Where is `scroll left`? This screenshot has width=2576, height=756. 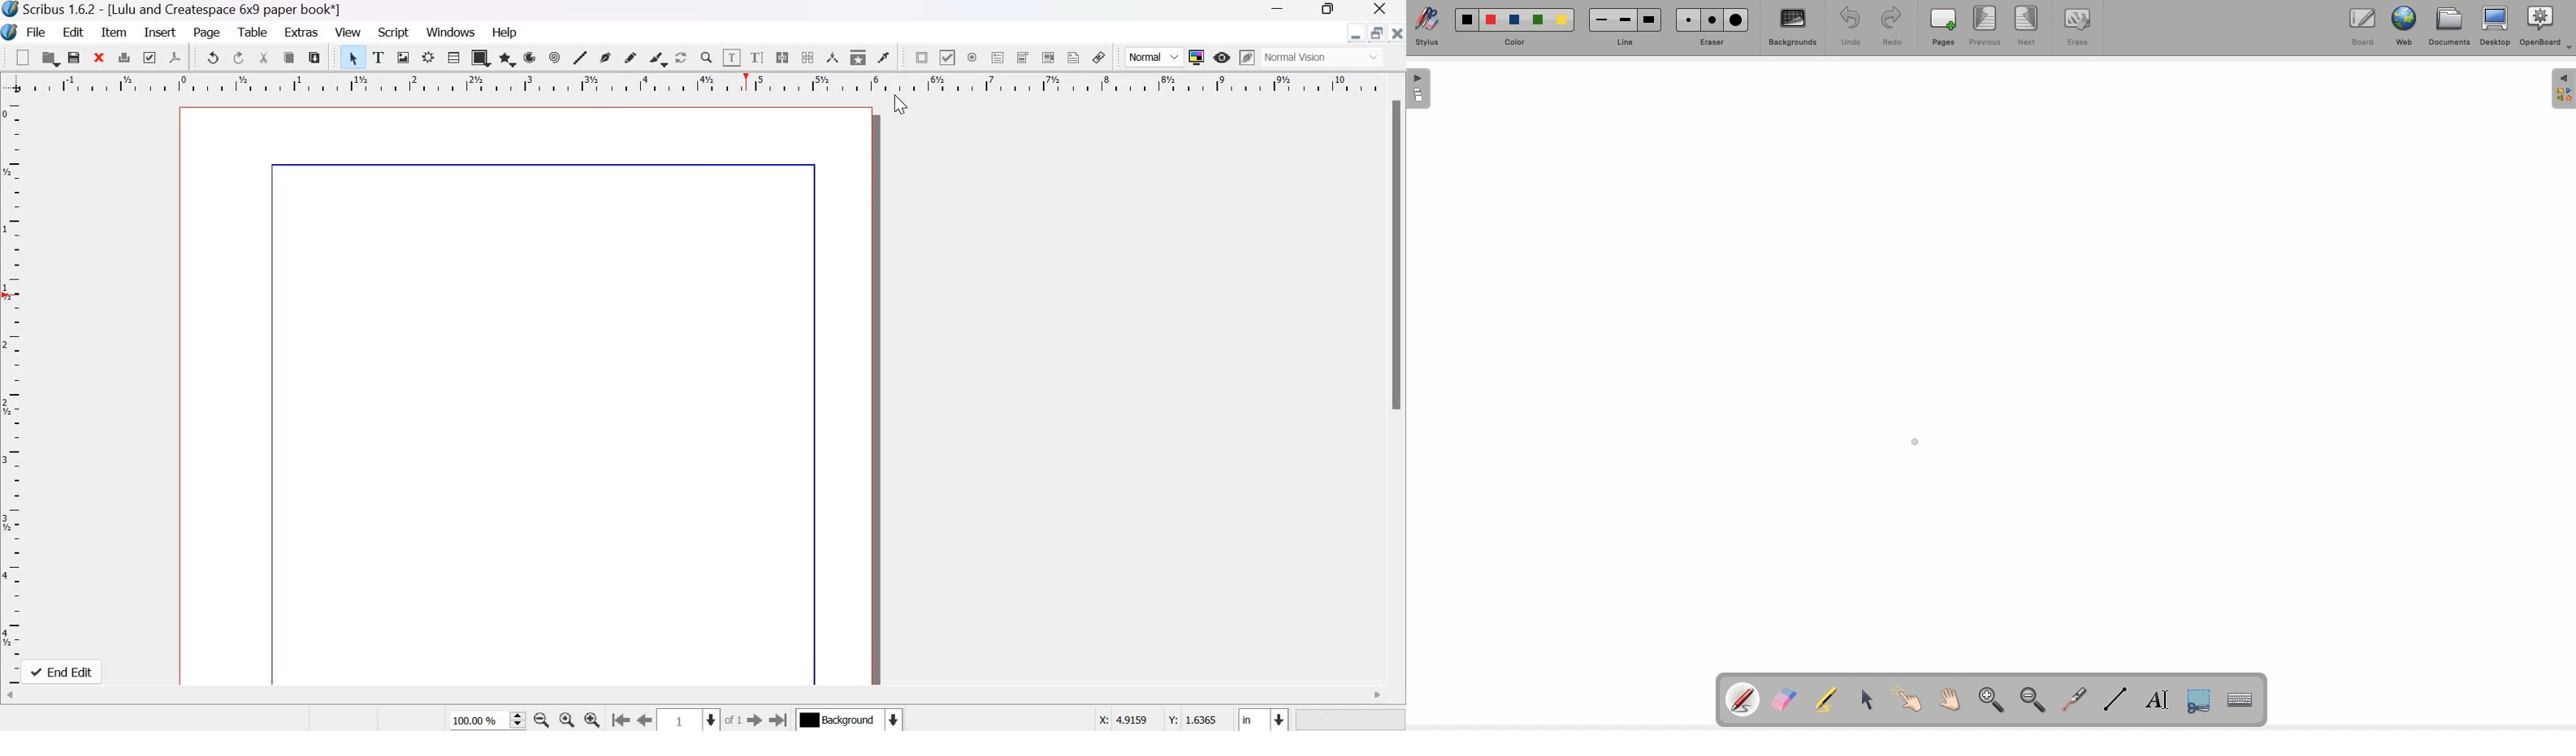
scroll left is located at coordinates (12, 696).